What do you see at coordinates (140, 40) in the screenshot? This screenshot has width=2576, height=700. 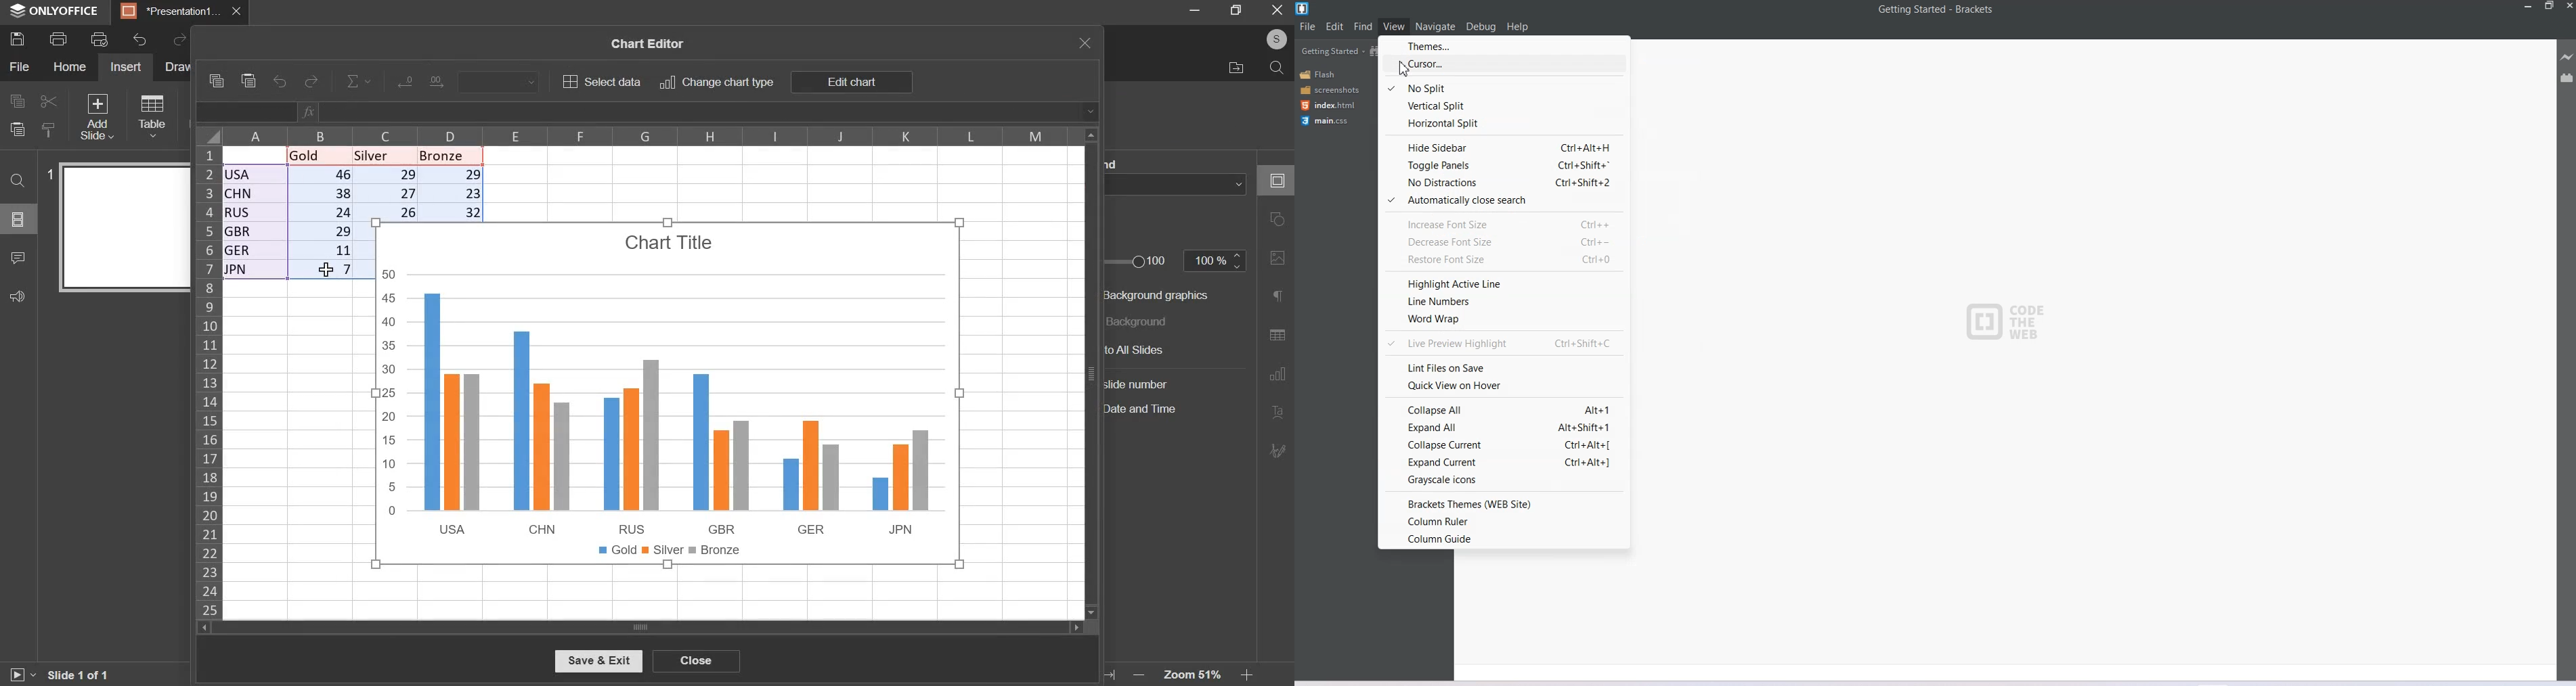 I see `undo` at bounding box center [140, 40].